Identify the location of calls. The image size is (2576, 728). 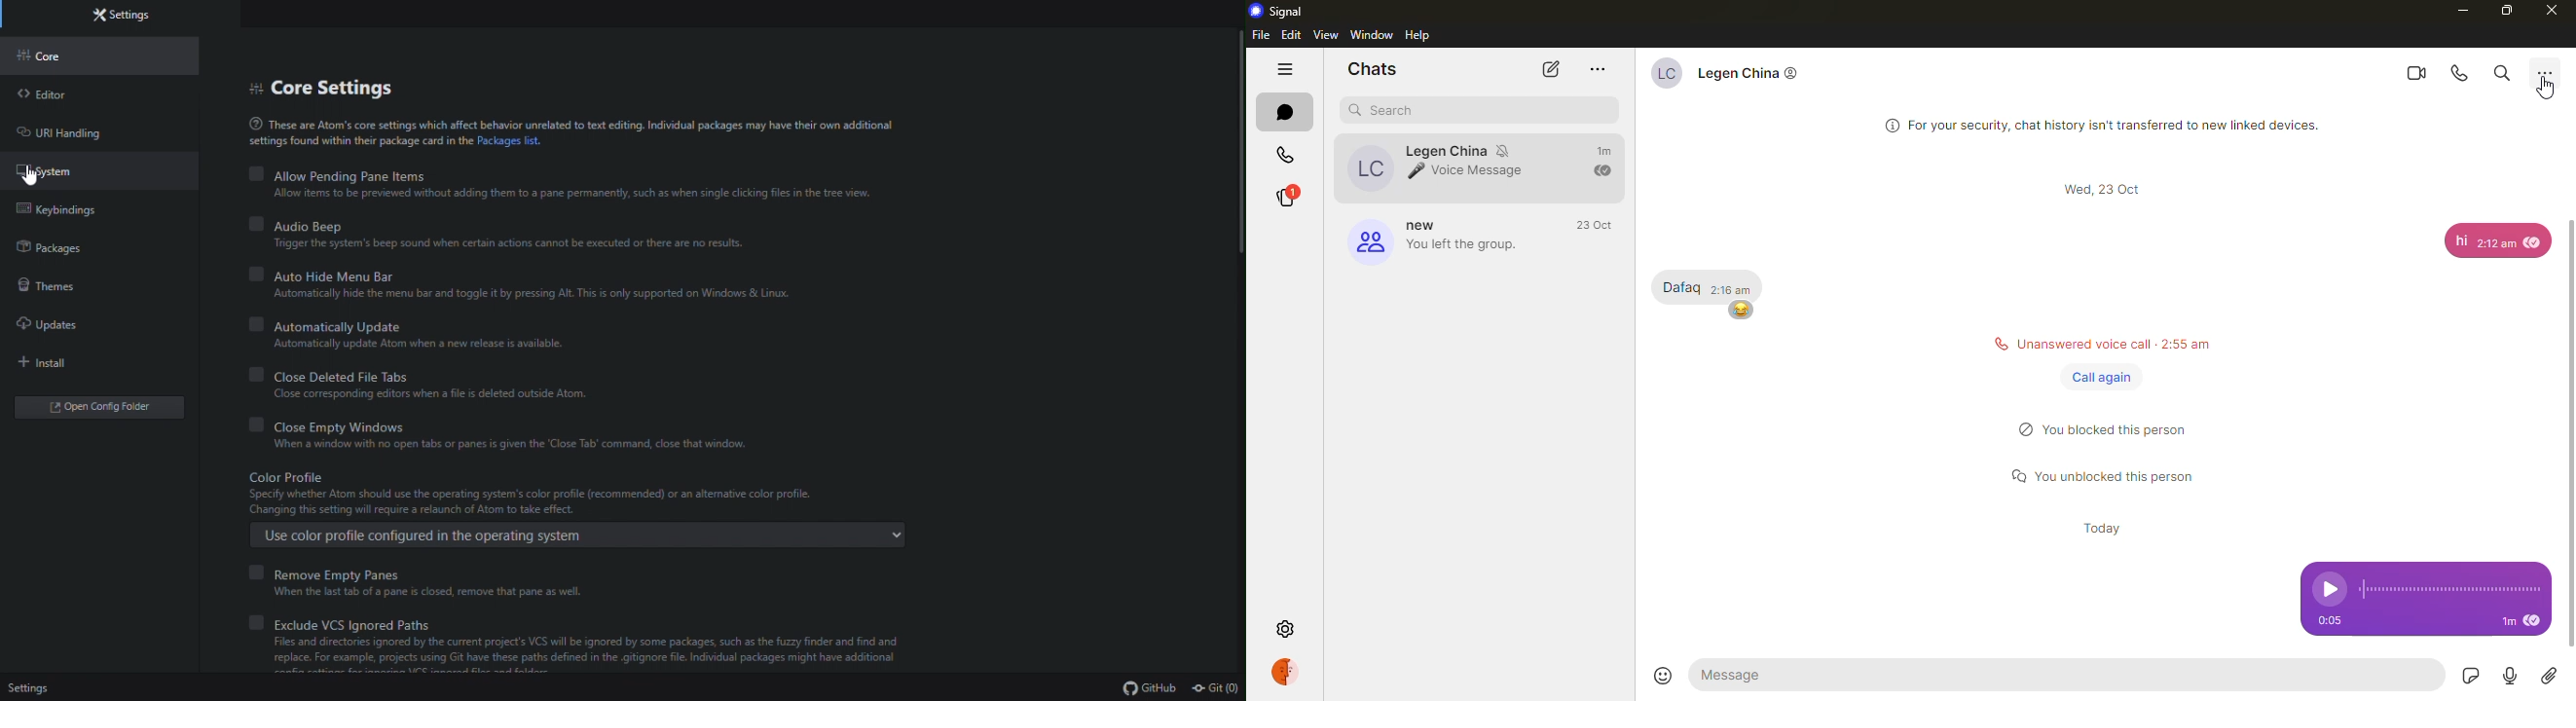
(1288, 150).